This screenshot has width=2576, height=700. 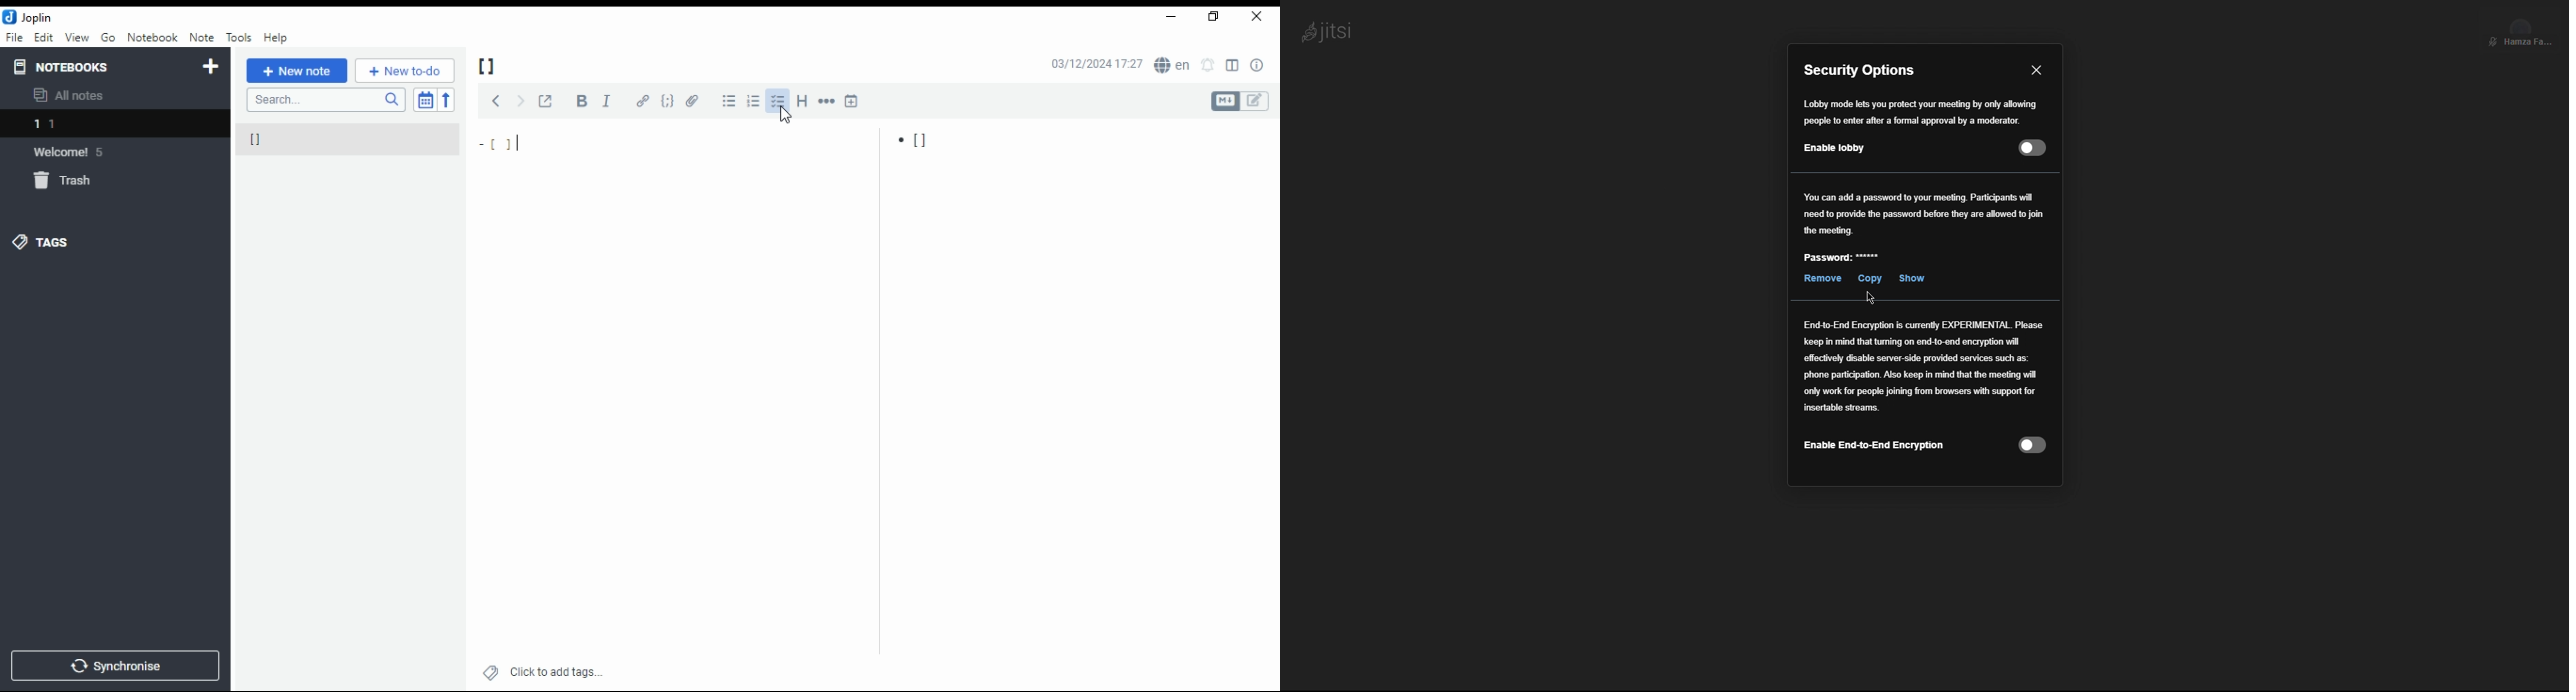 I want to click on attach file, so click(x=691, y=102).